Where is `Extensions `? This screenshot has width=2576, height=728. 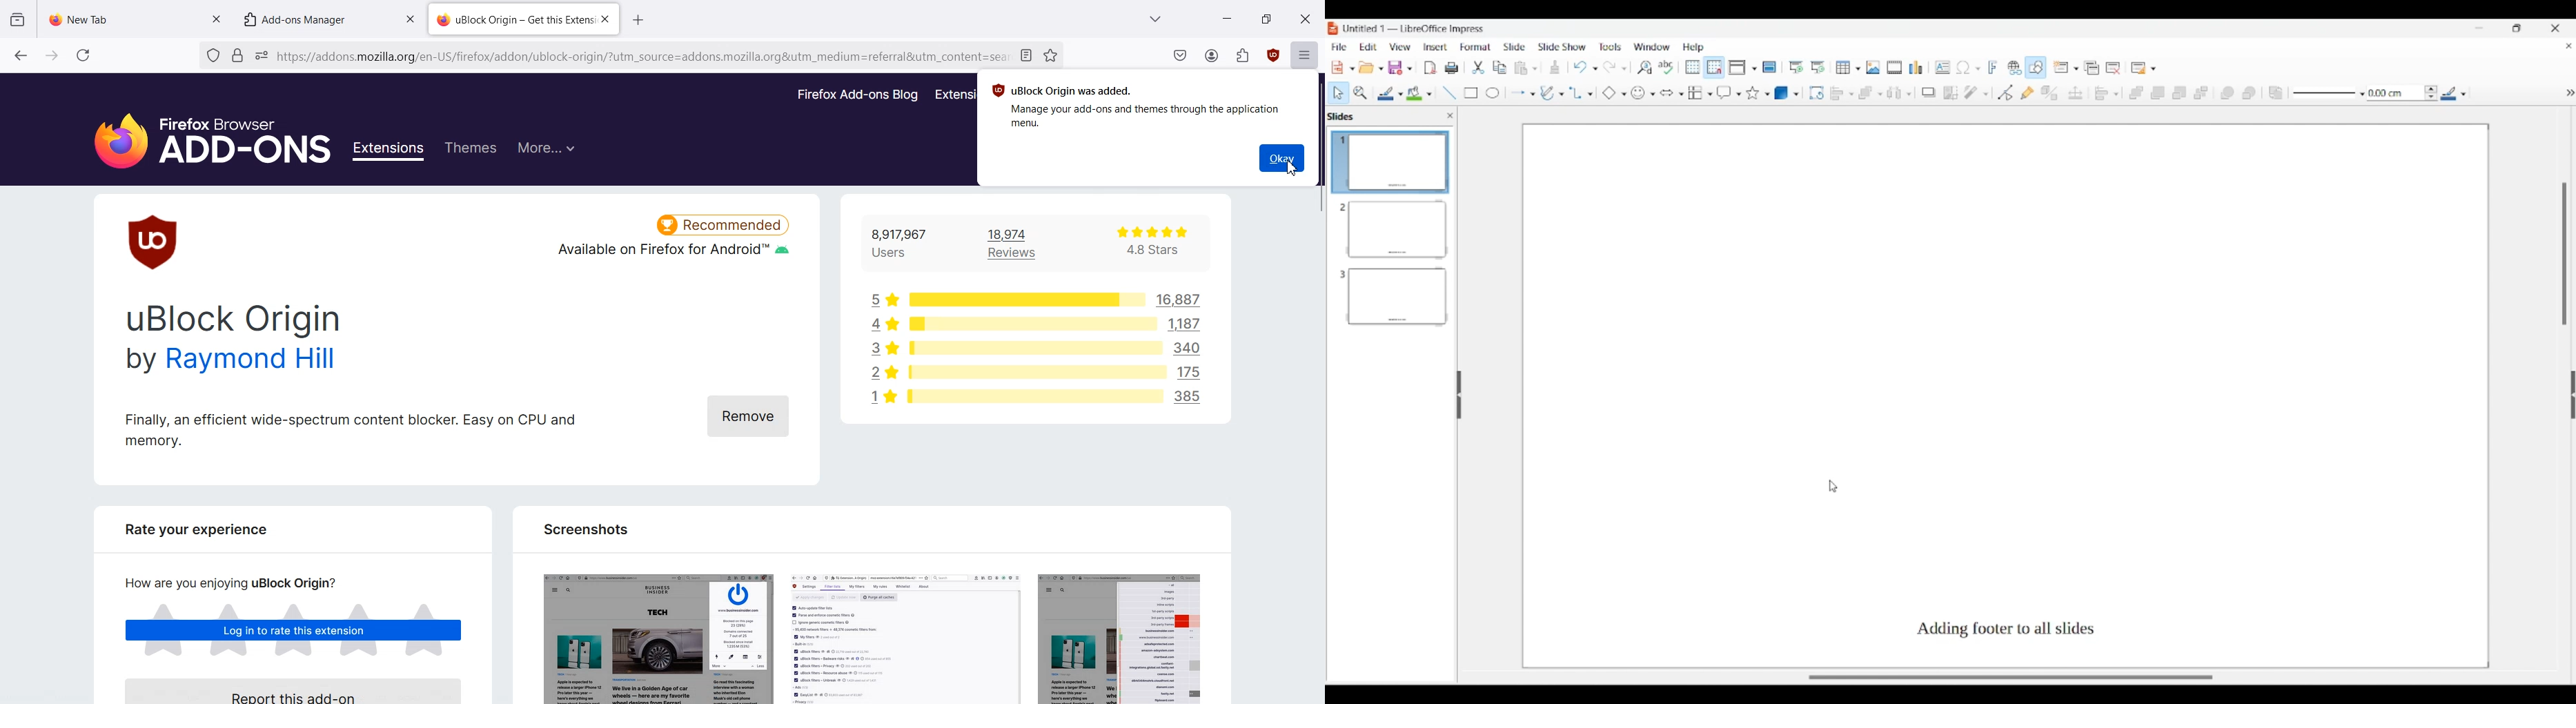 Extensions  is located at coordinates (391, 151).